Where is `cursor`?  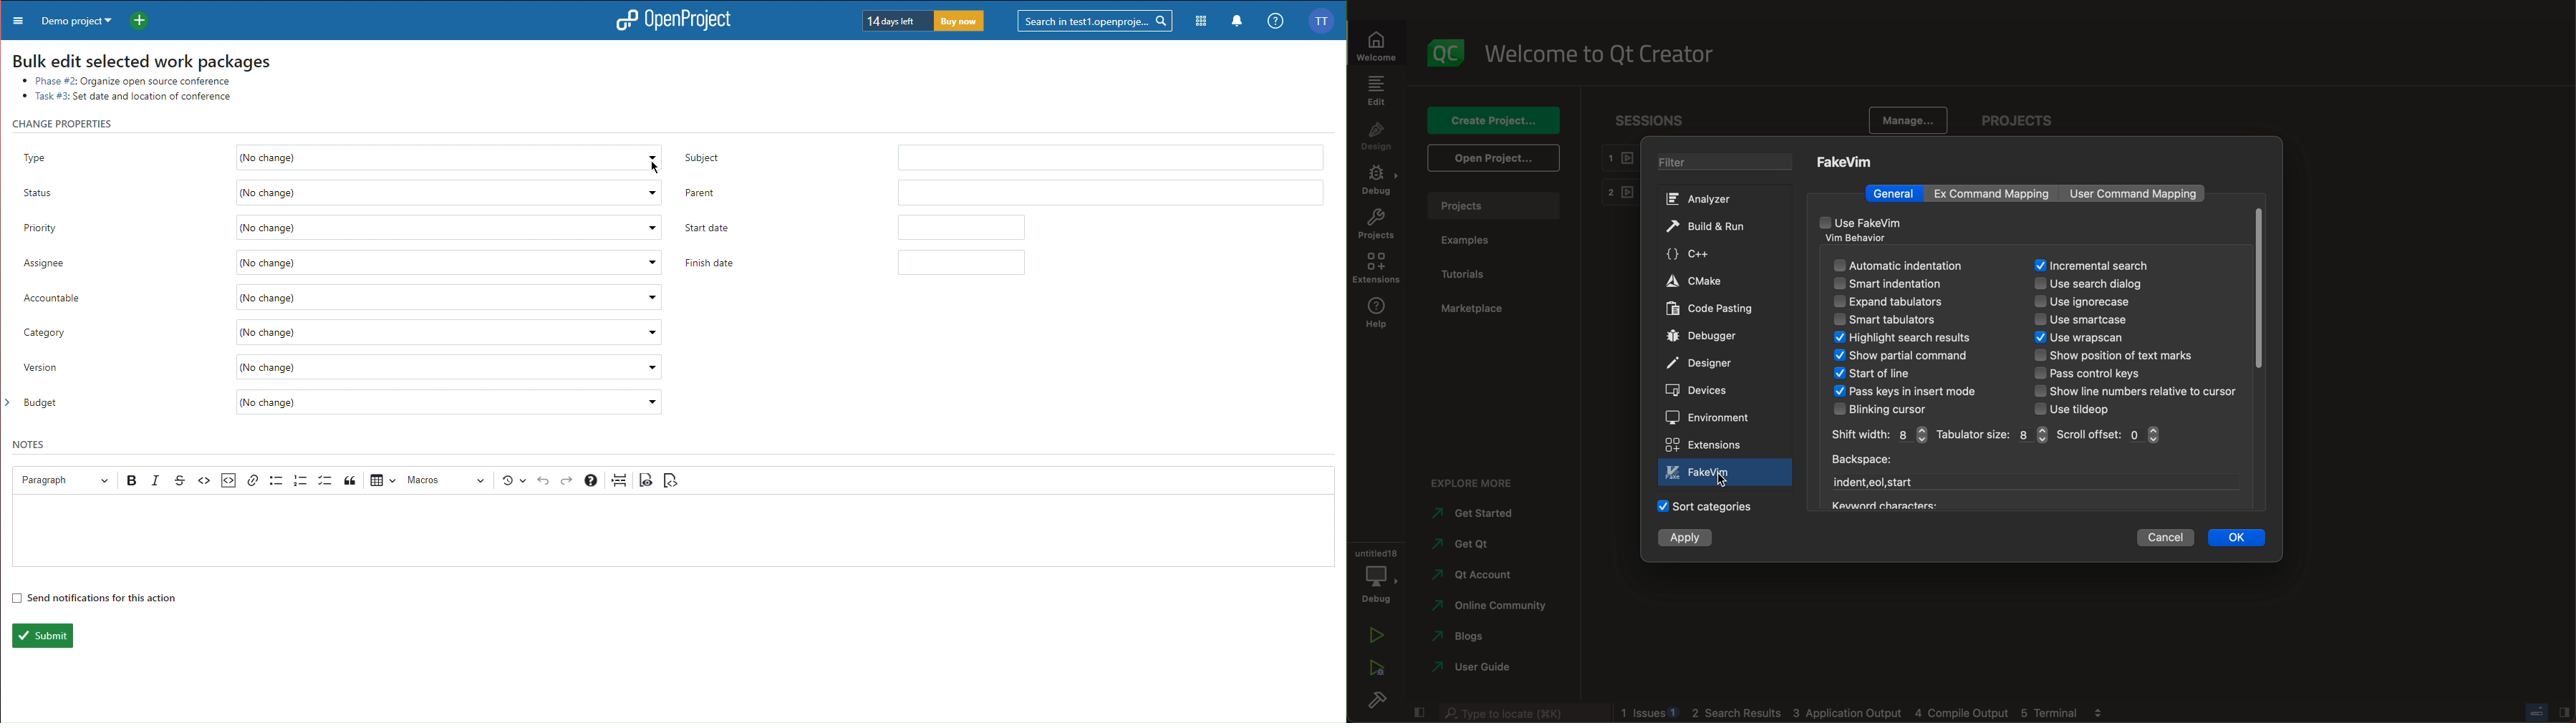 cursor is located at coordinates (1723, 480).